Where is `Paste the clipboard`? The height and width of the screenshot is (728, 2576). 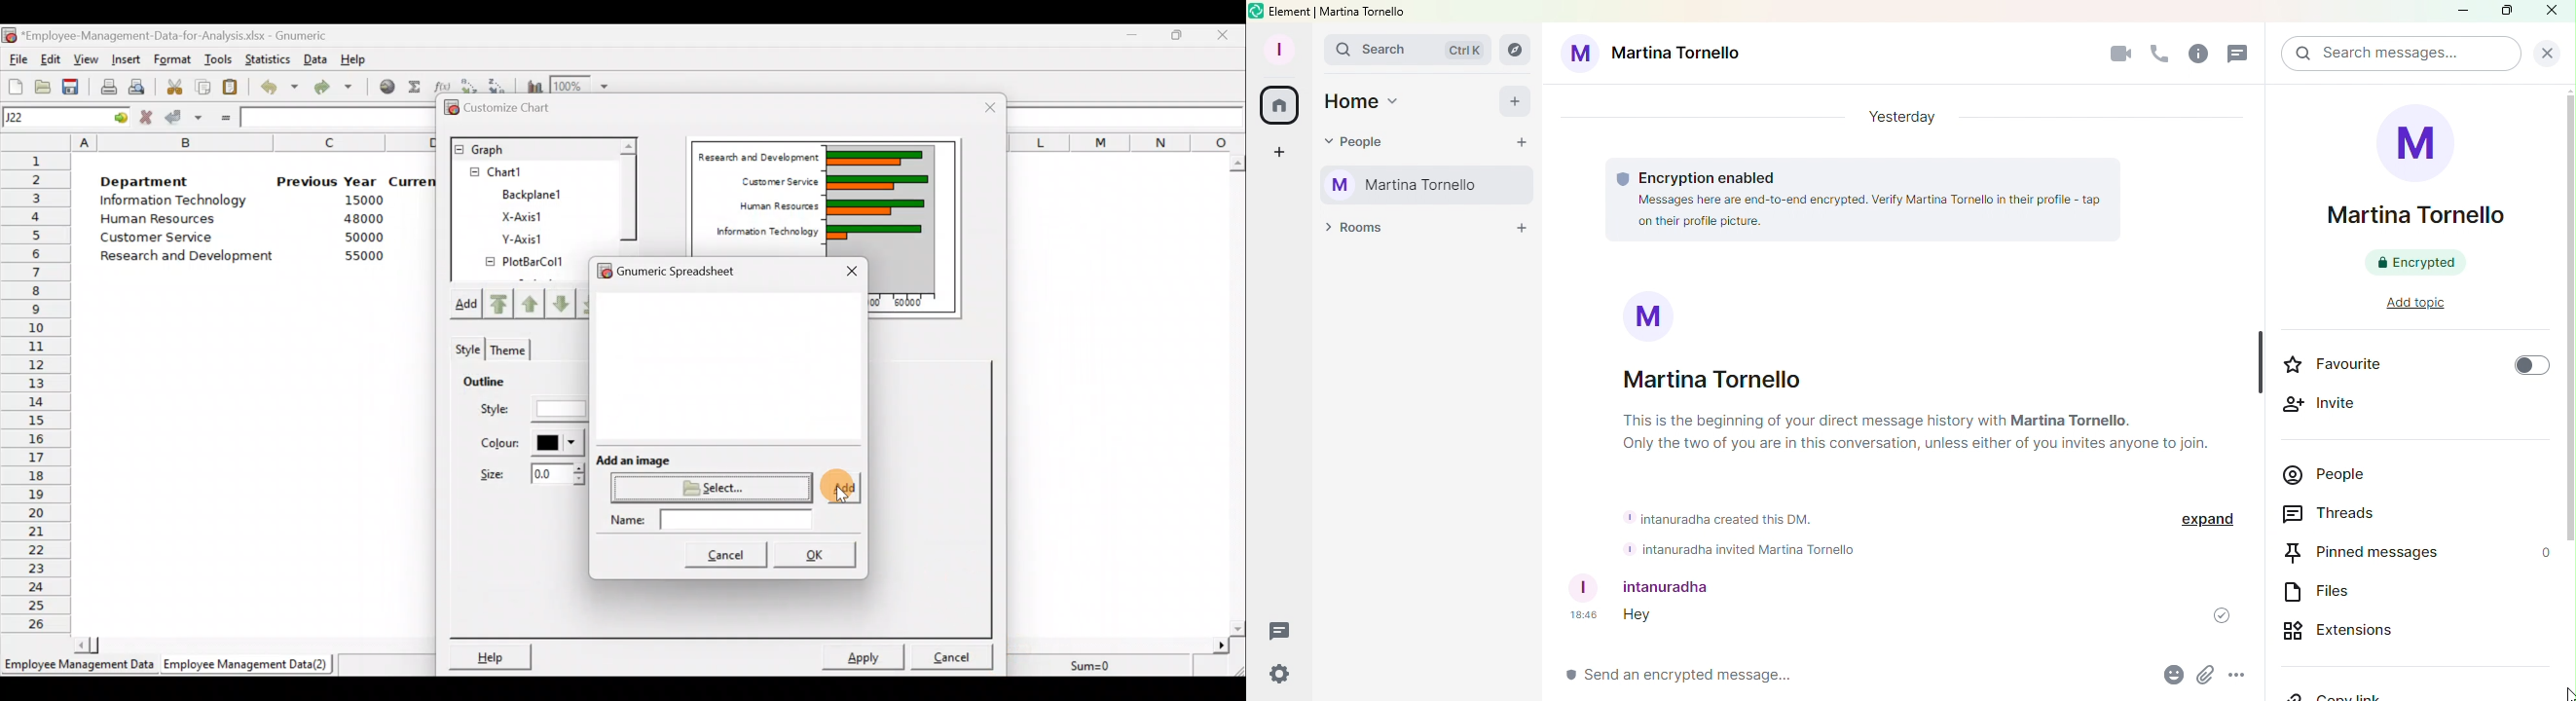
Paste the clipboard is located at coordinates (234, 88).